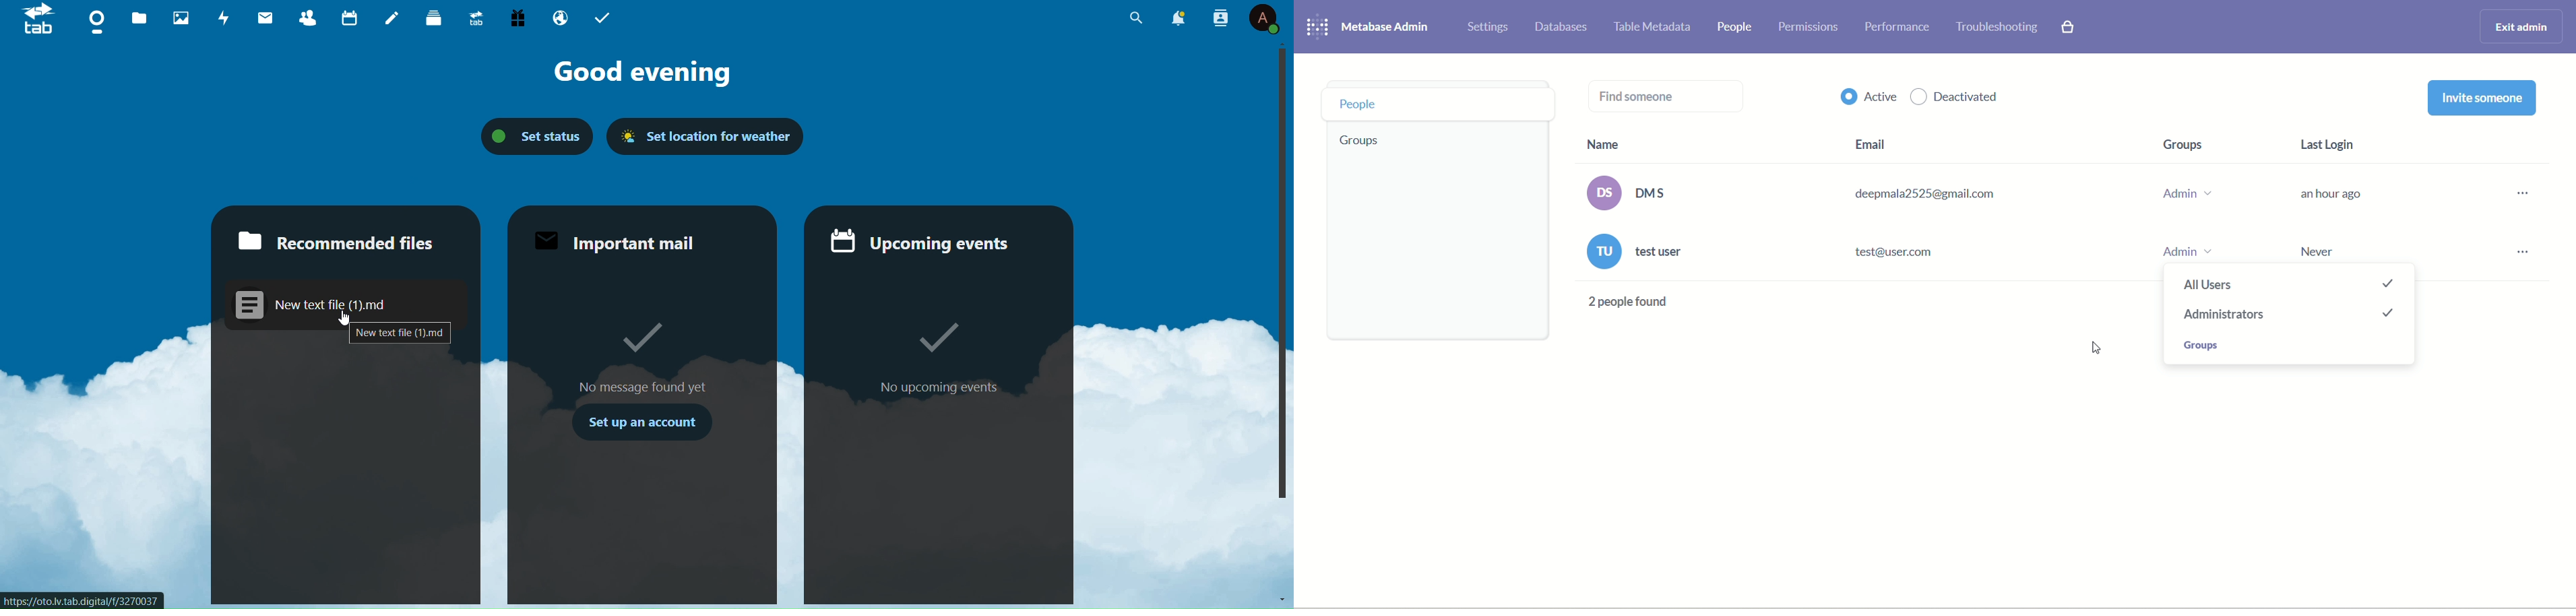 Image resolution: width=2576 pixels, height=616 pixels. Describe the element at coordinates (1136, 22) in the screenshot. I see `search` at that location.